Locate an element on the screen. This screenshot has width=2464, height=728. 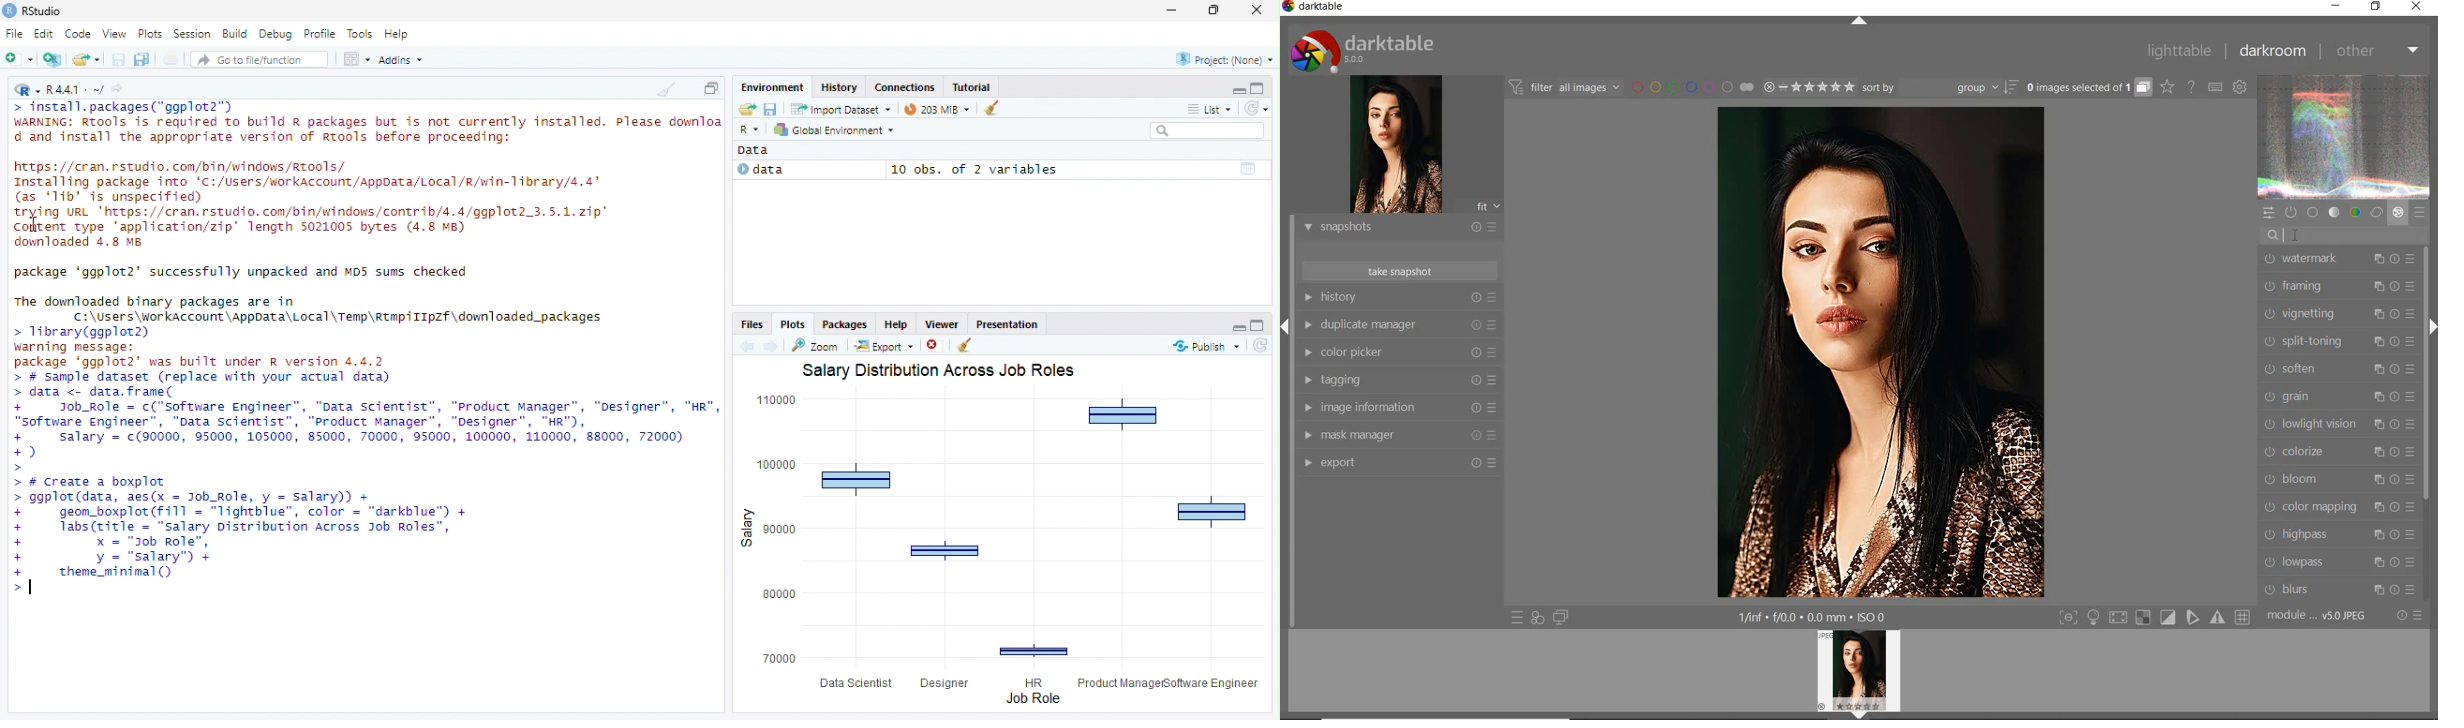
Session is located at coordinates (193, 33).